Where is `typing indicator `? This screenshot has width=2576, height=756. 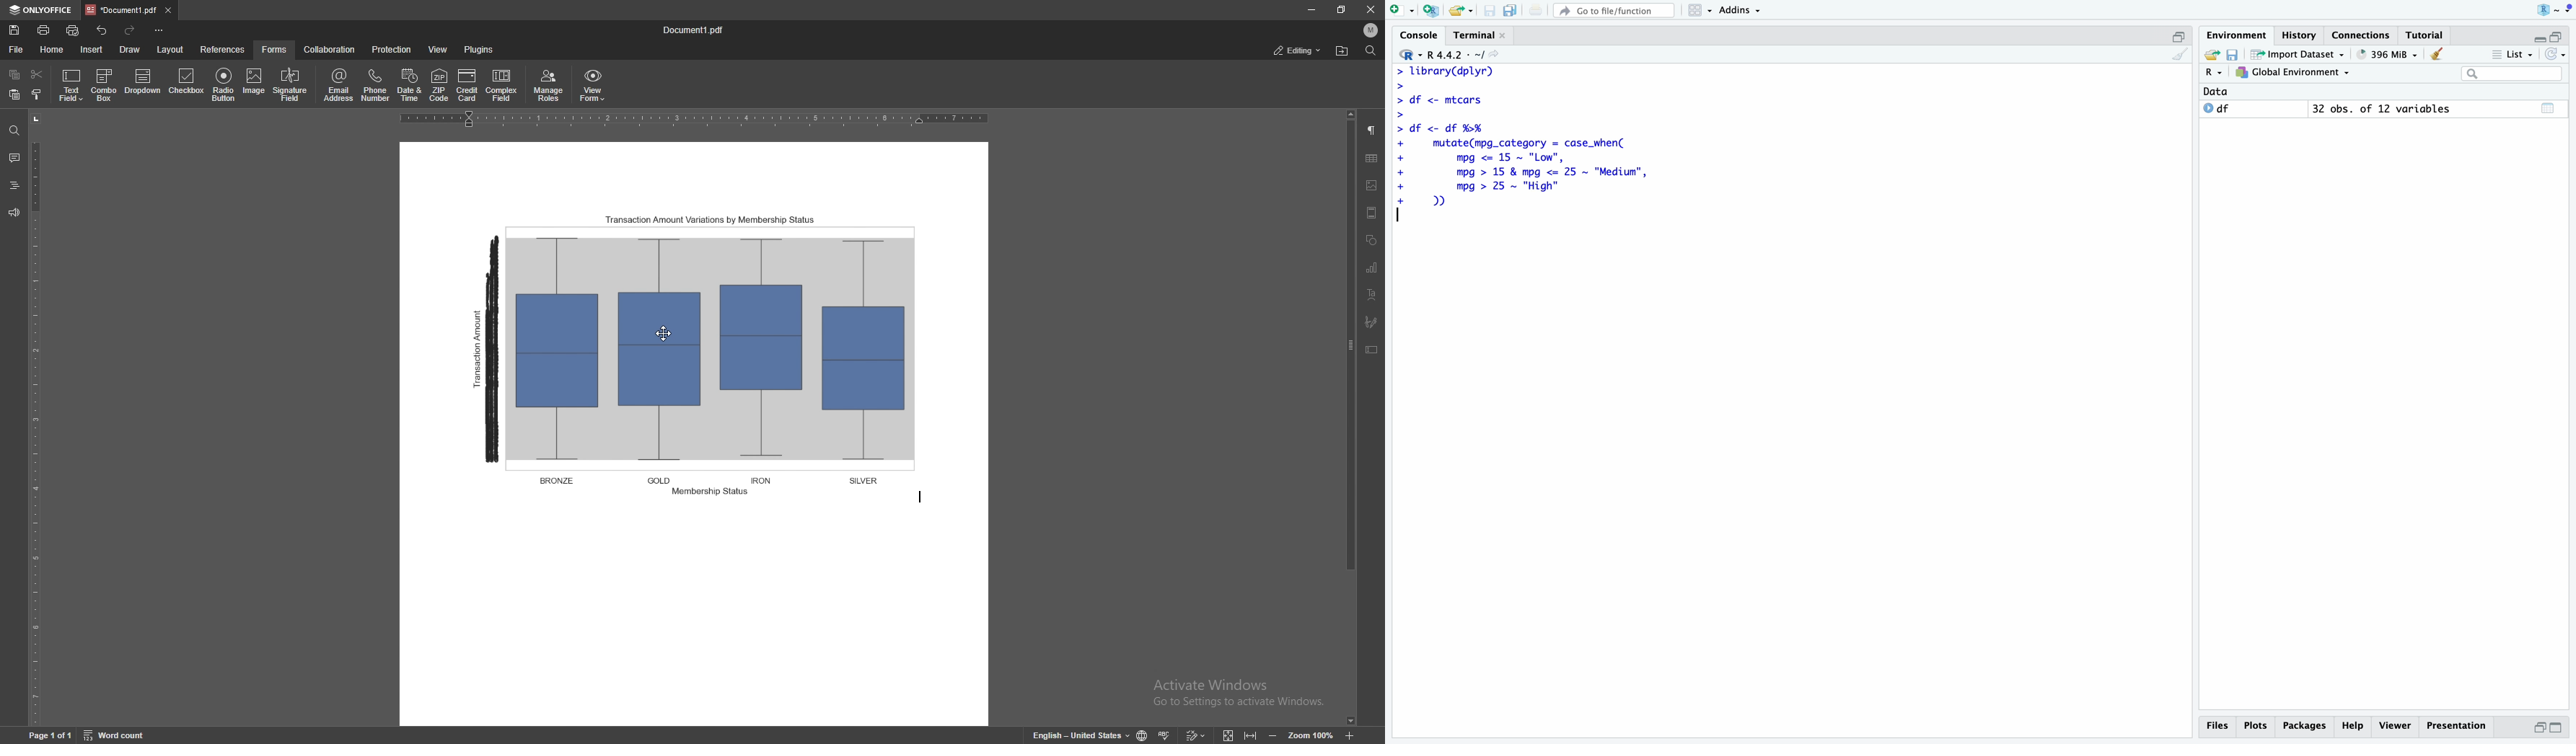
typing indicator  is located at coordinates (1399, 215).